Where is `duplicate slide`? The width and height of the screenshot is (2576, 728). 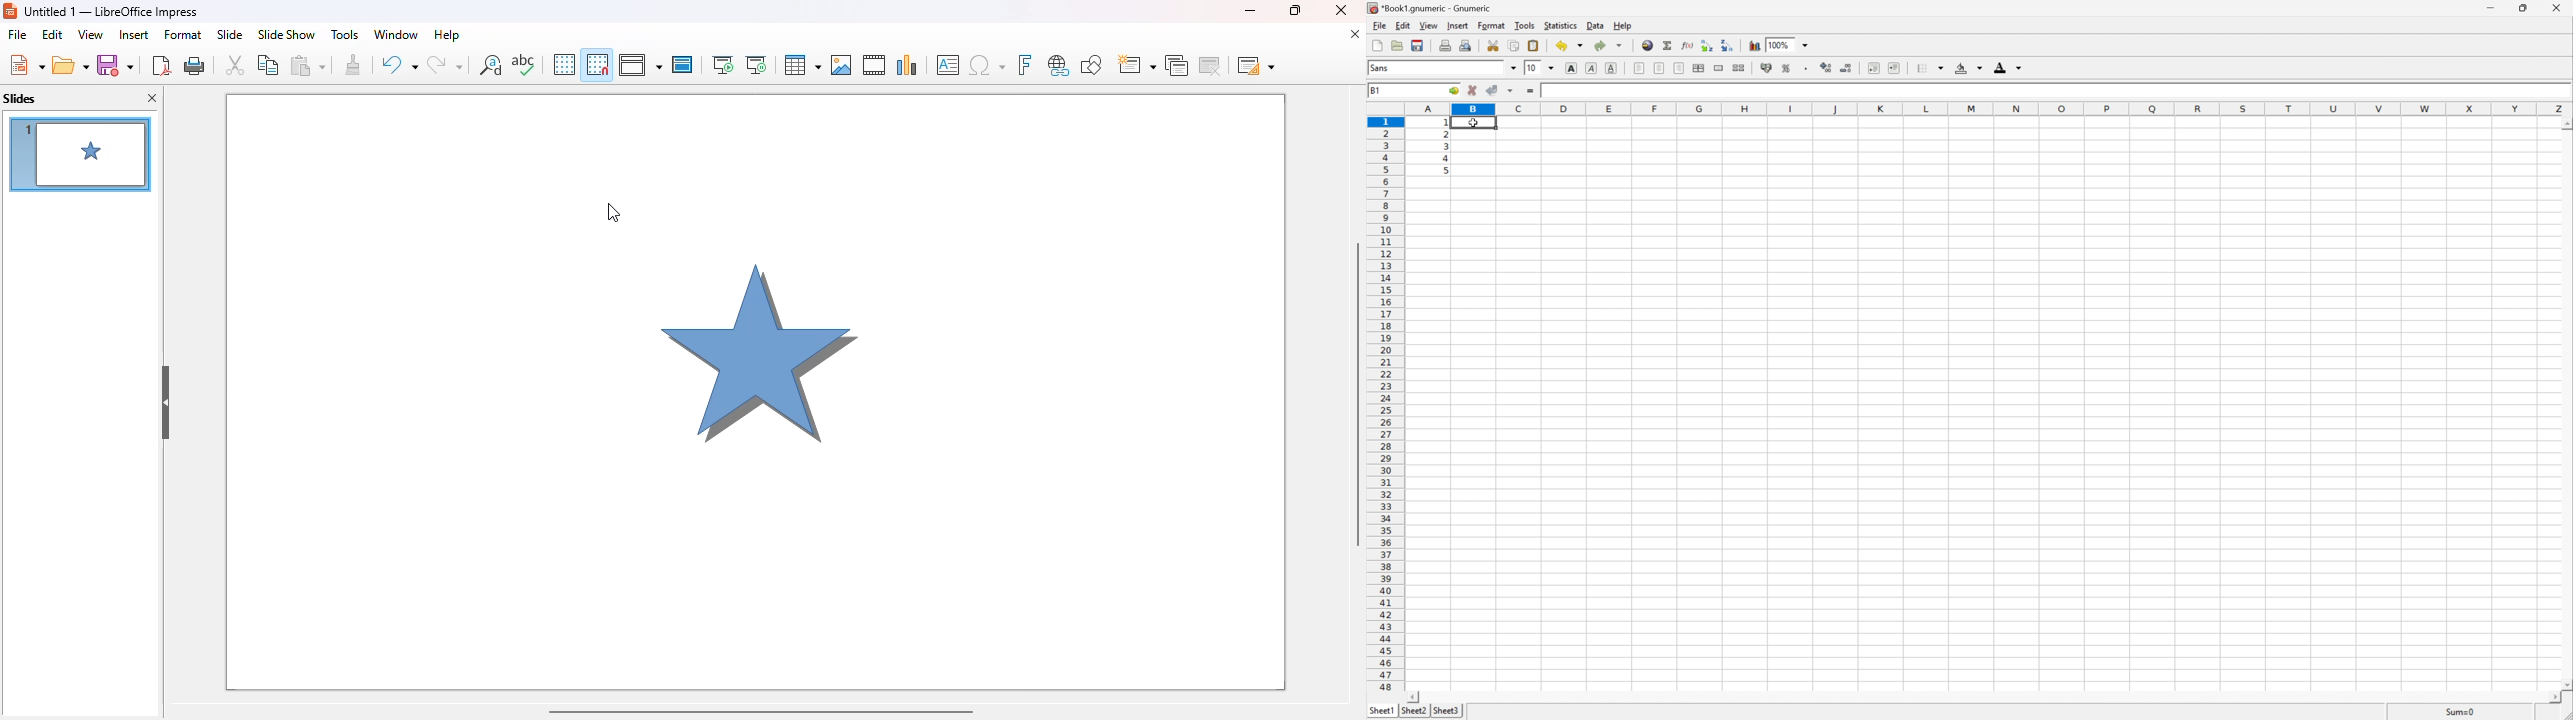
duplicate slide is located at coordinates (1176, 65).